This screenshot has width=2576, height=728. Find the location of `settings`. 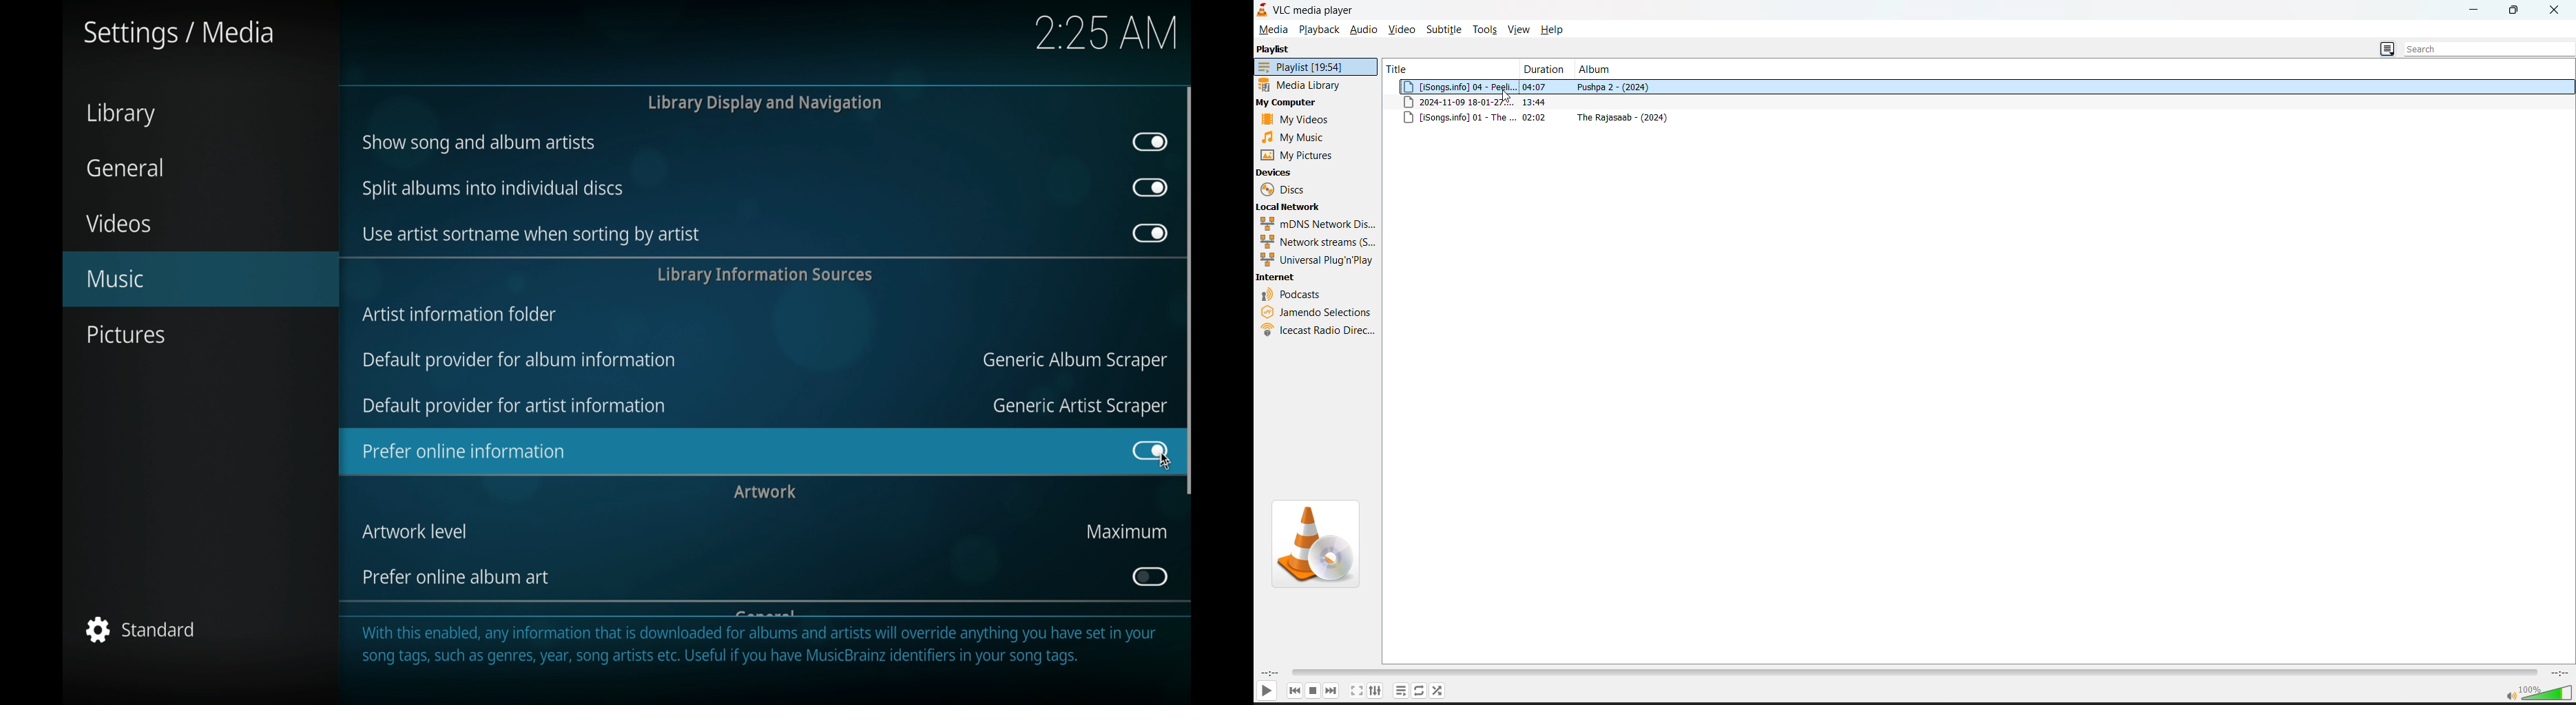

settings is located at coordinates (1376, 691).